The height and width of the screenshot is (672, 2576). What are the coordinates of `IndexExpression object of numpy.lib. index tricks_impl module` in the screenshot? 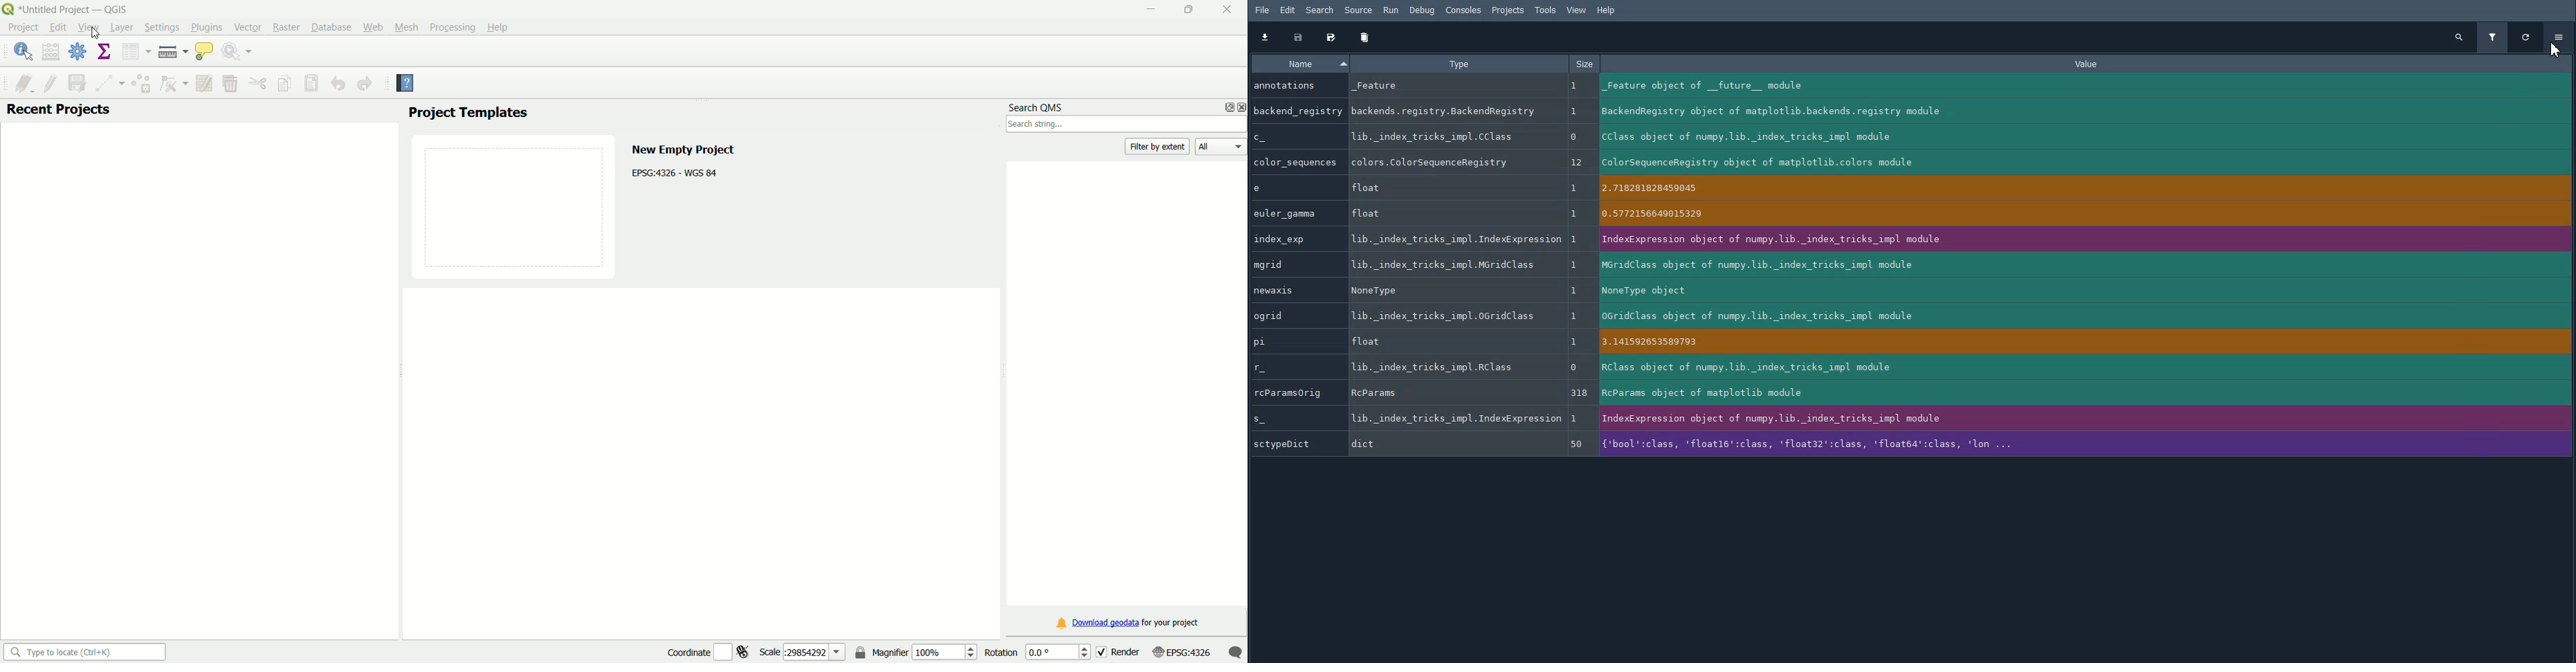 It's located at (2088, 420).